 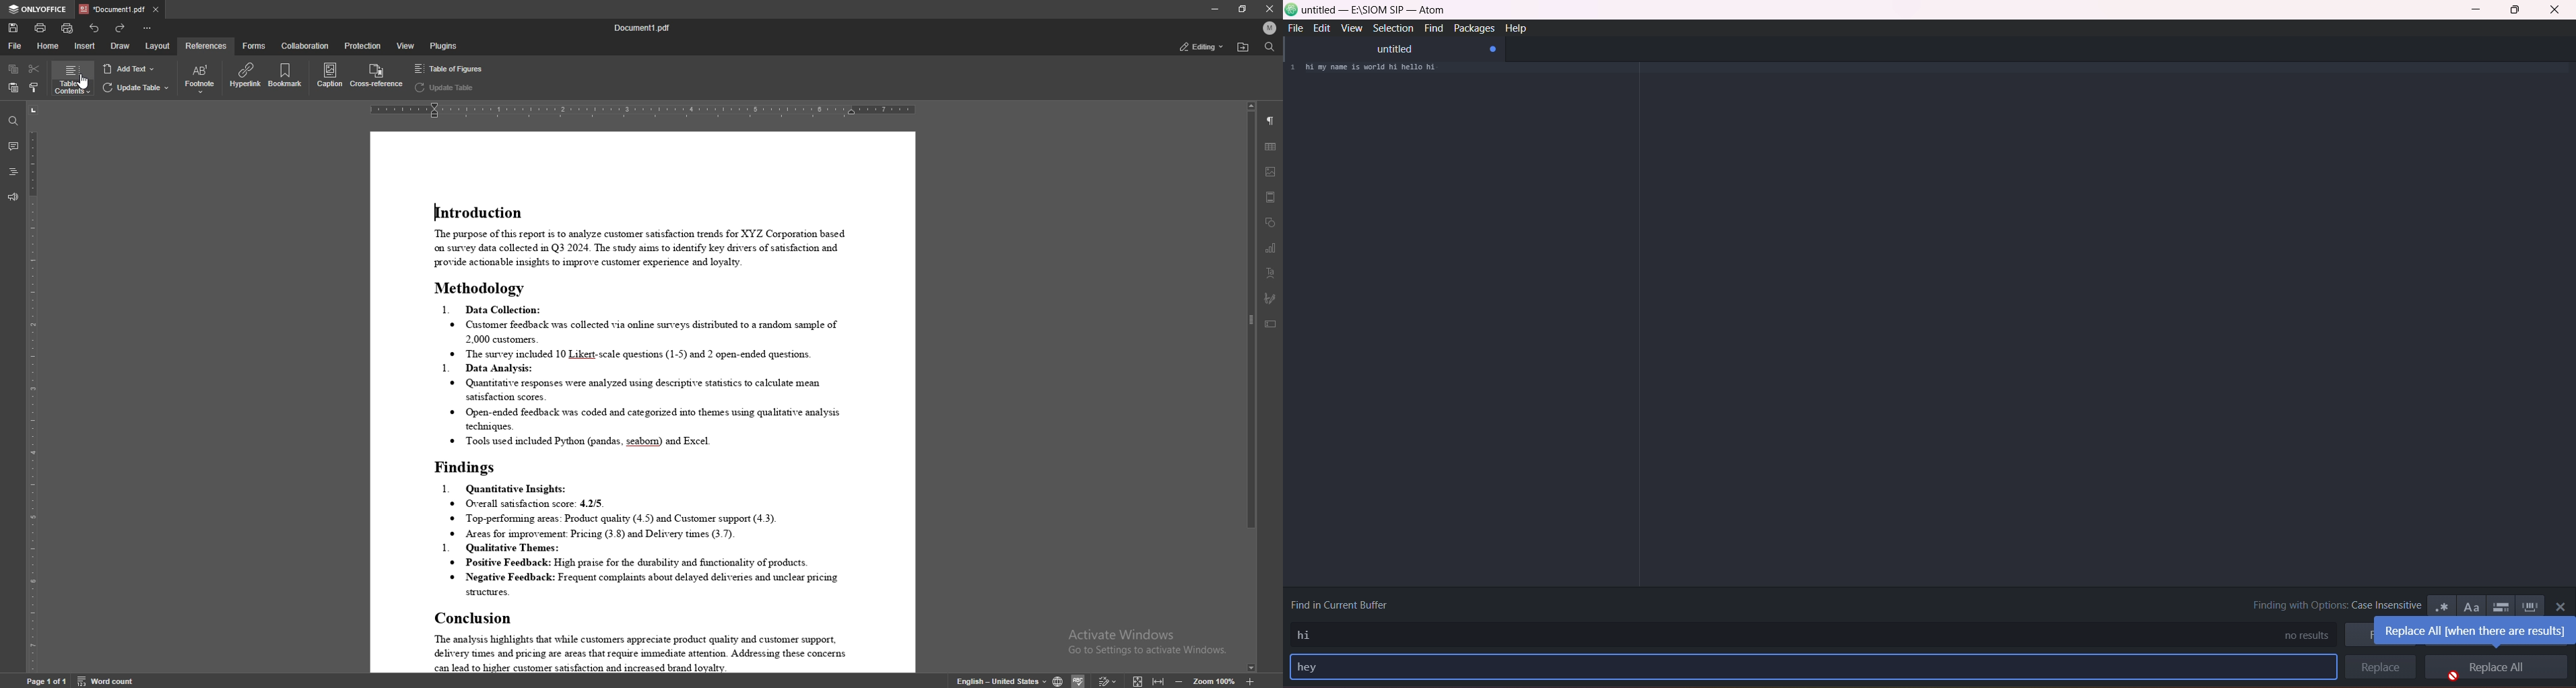 What do you see at coordinates (446, 86) in the screenshot?
I see `update table` at bounding box center [446, 86].